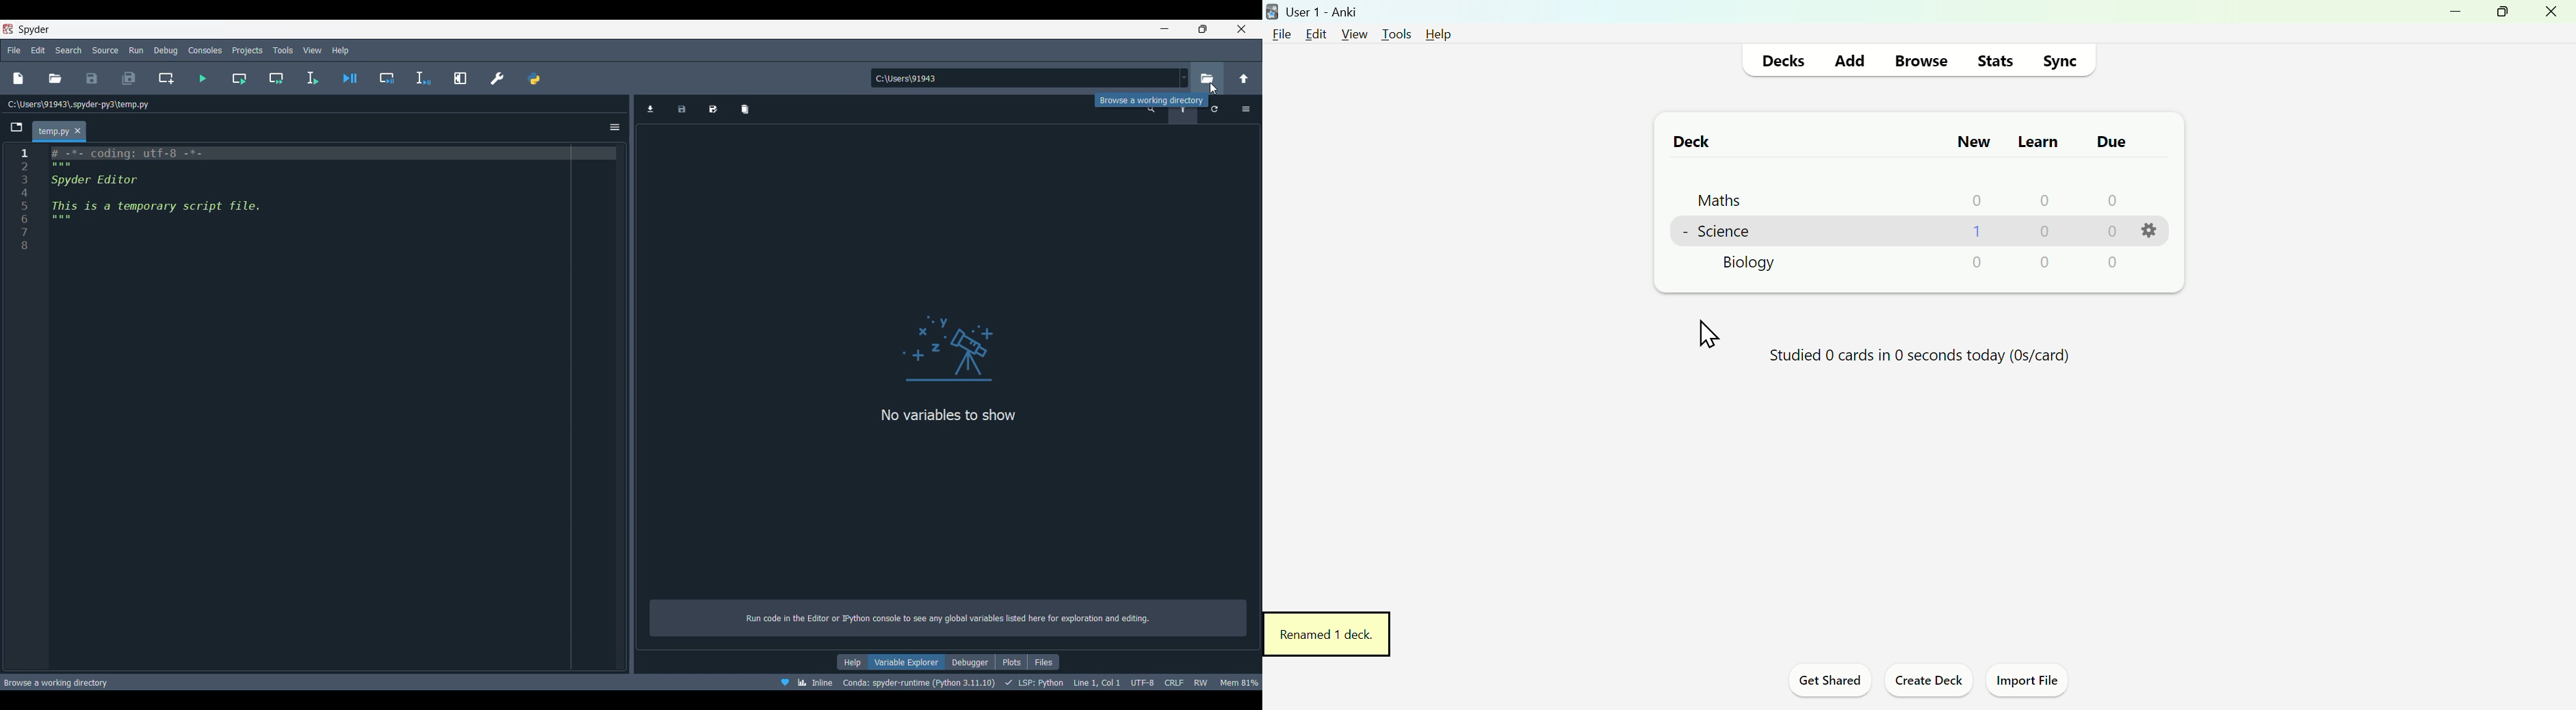  What do you see at coordinates (38, 51) in the screenshot?
I see `Edit menu` at bounding box center [38, 51].